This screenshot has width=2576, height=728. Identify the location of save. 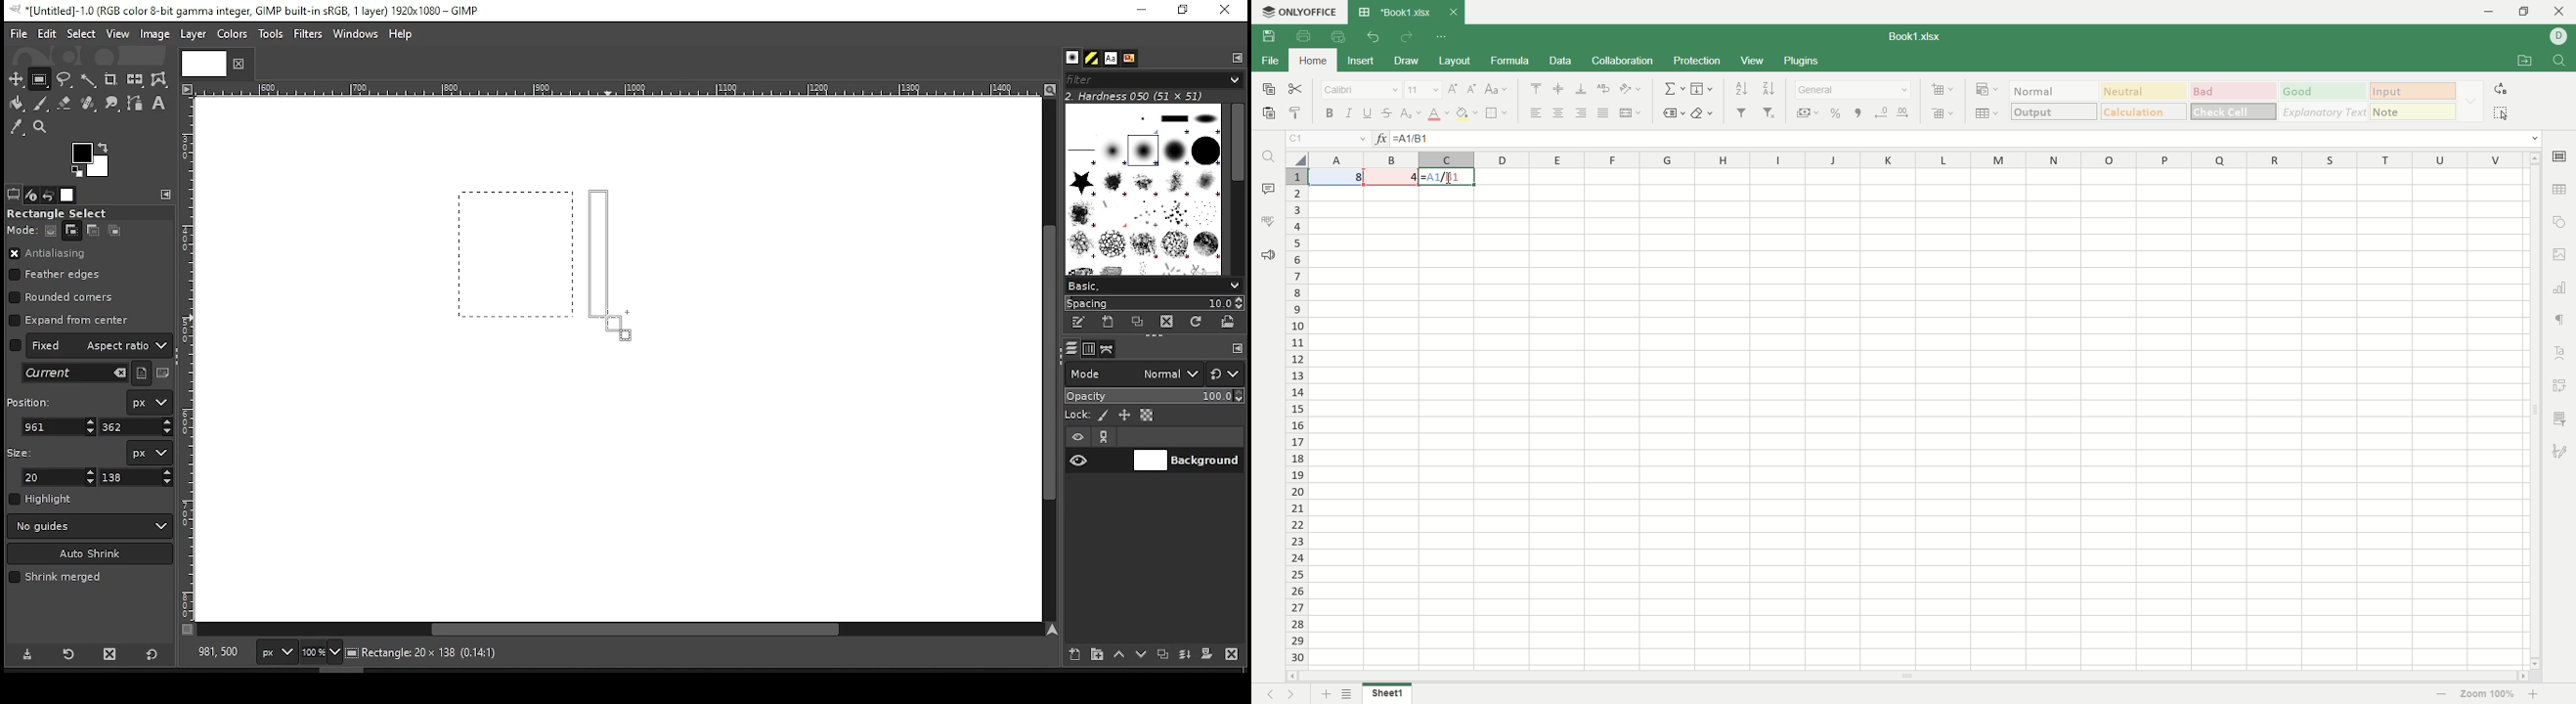
(1270, 36).